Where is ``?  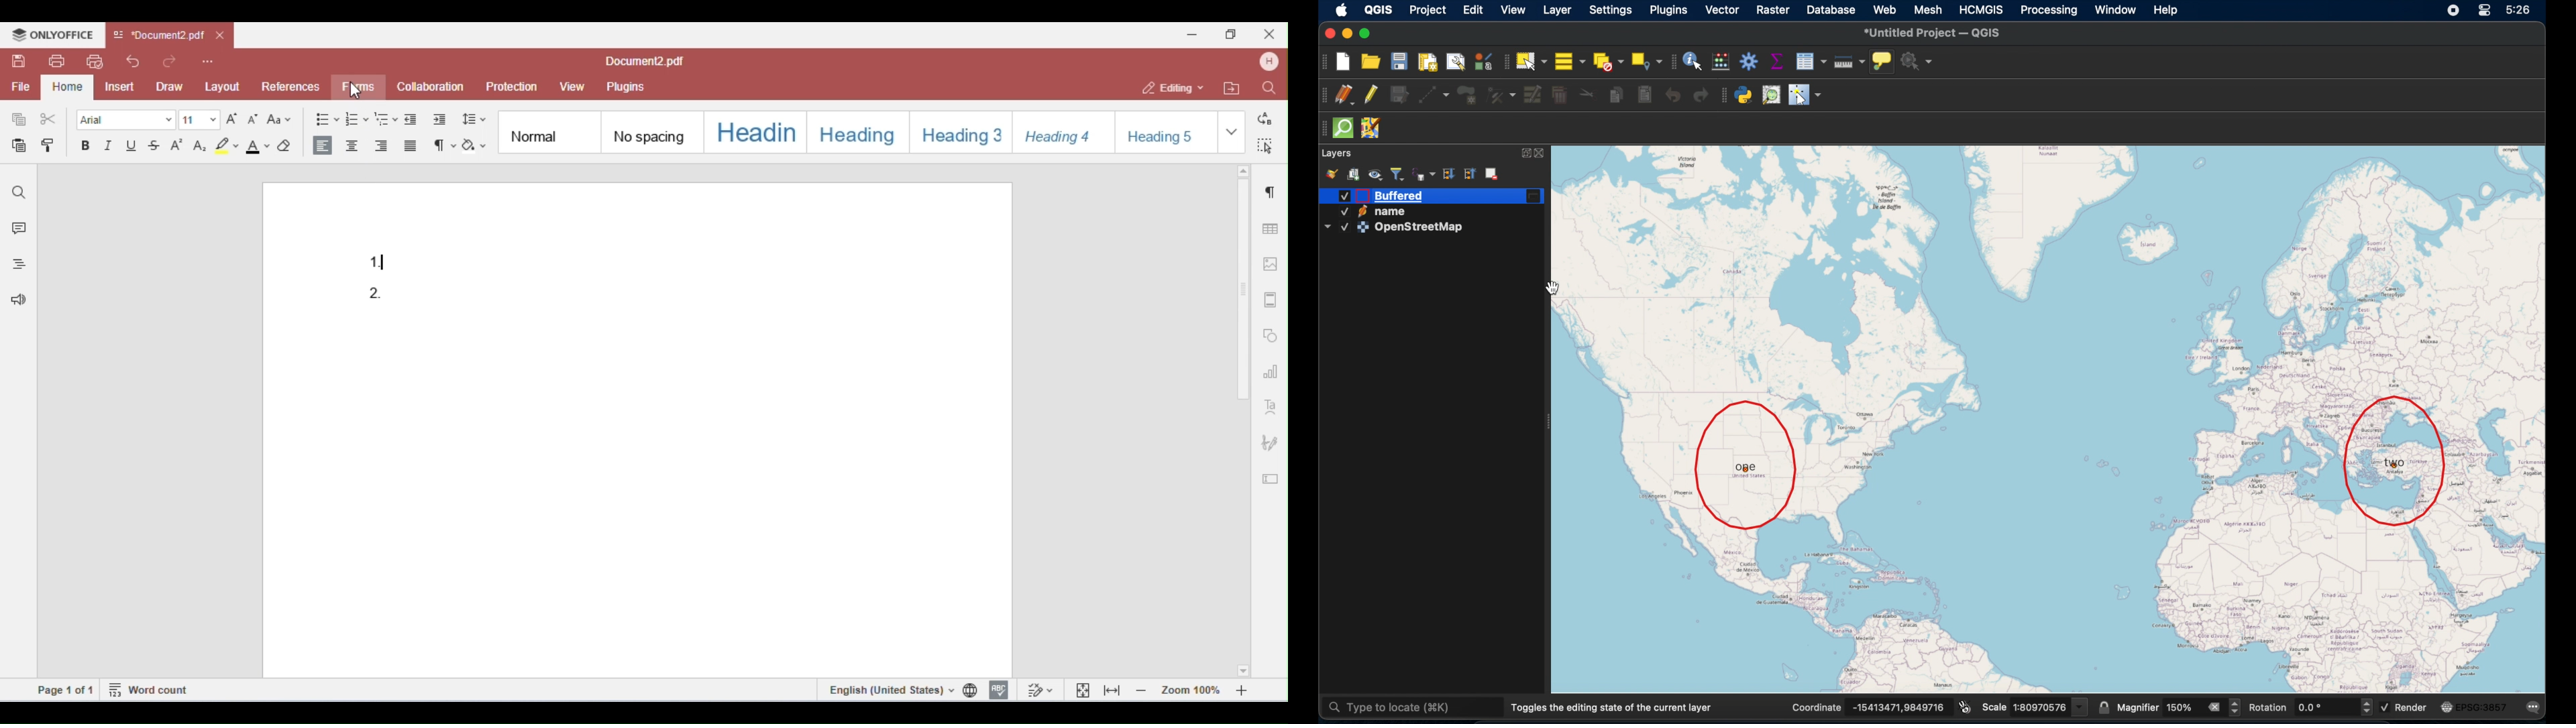
 is located at coordinates (1328, 33).